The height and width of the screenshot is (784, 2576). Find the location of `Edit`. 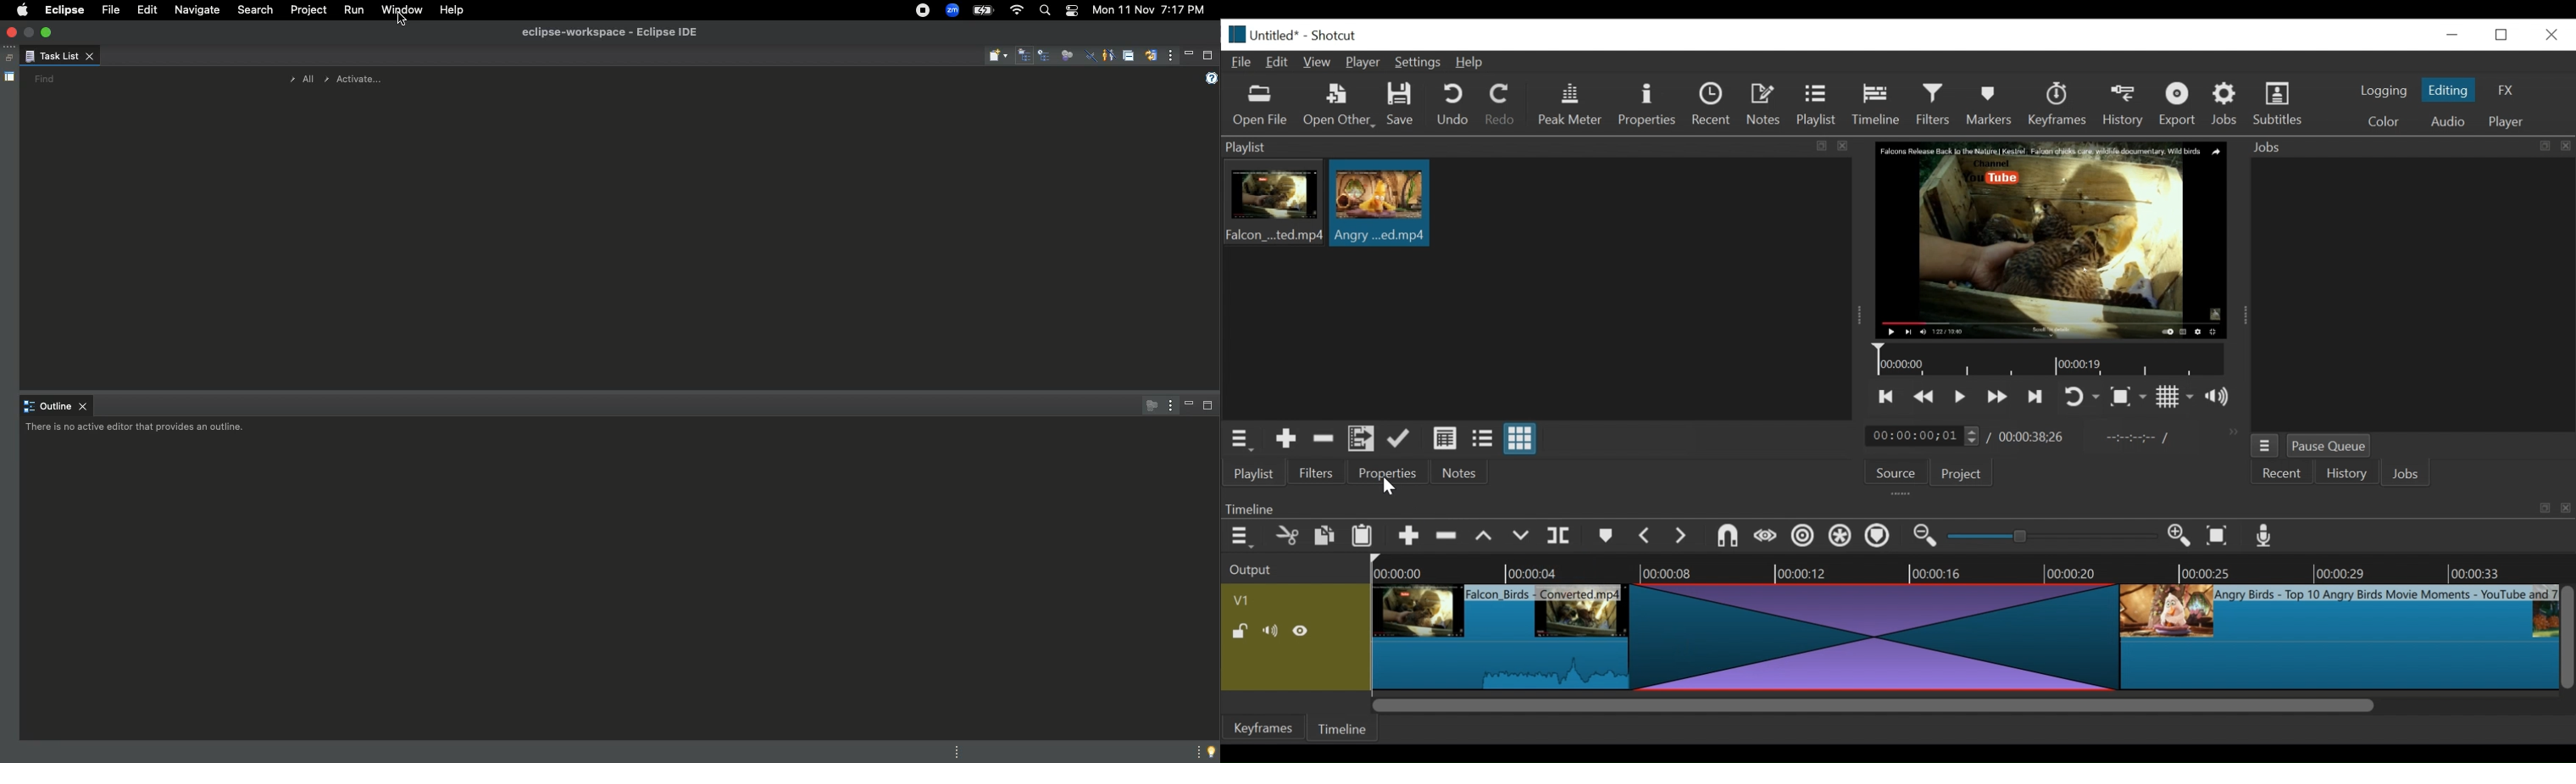

Edit is located at coordinates (1280, 61).